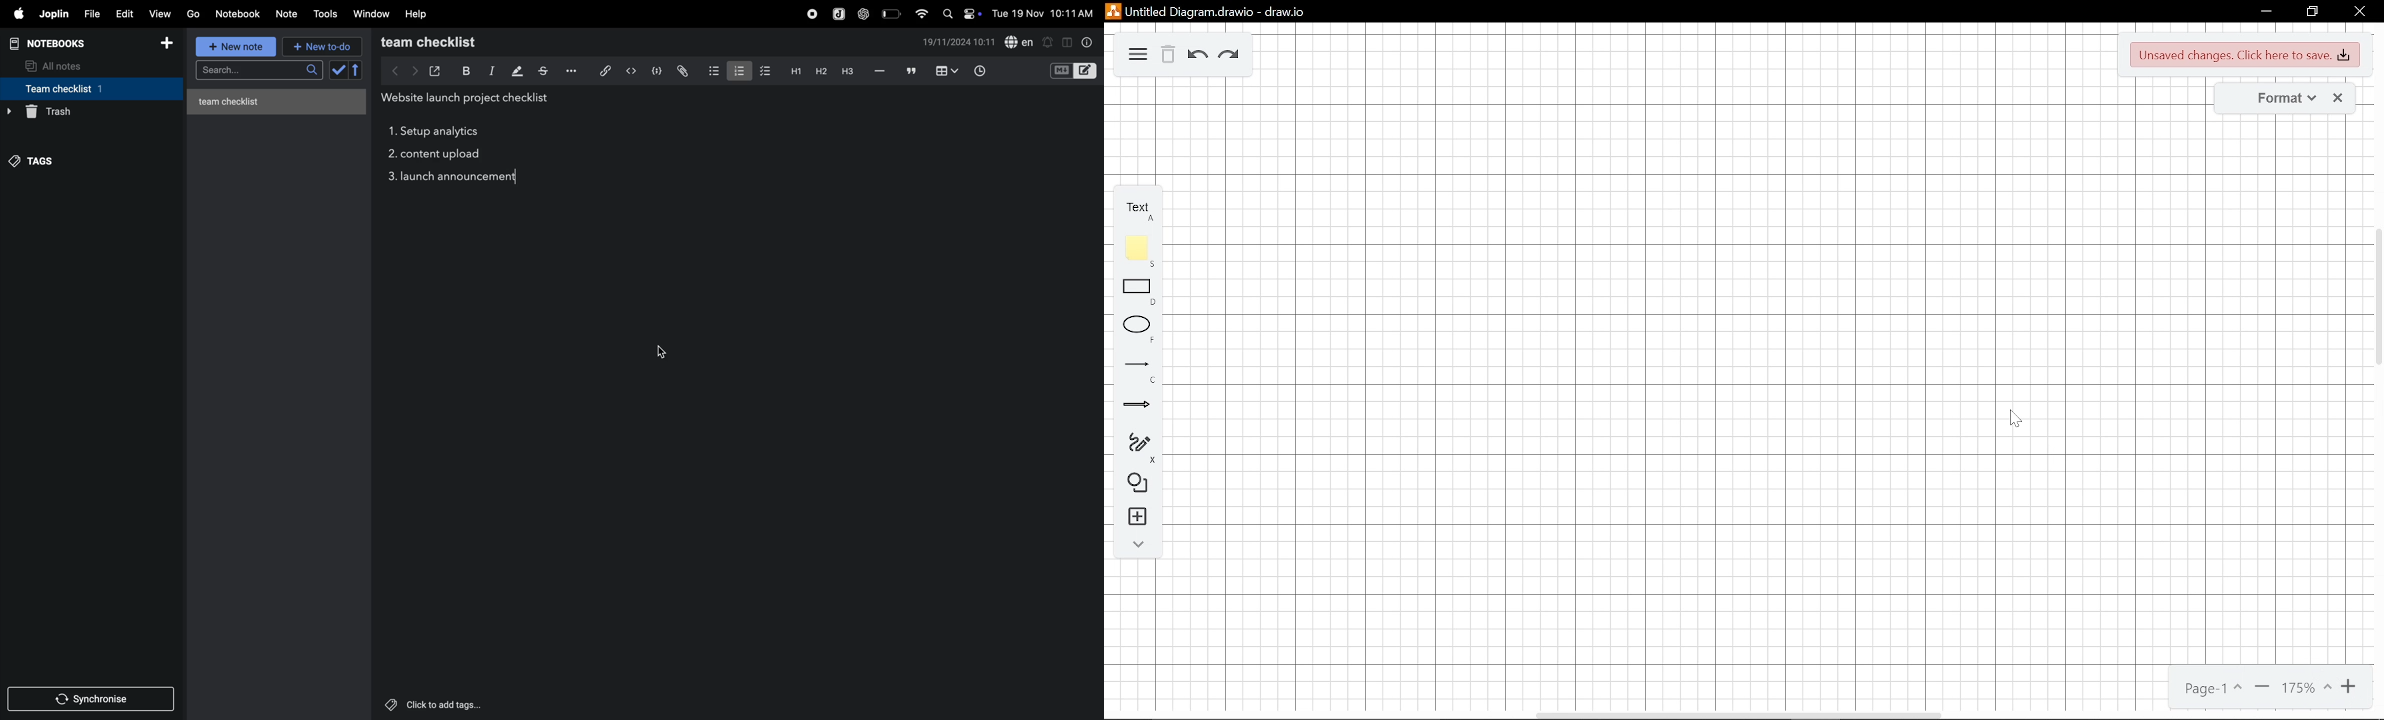  What do you see at coordinates (61, 65) in the screenshot?
I see `all notes` at bounding box center [61, 65].